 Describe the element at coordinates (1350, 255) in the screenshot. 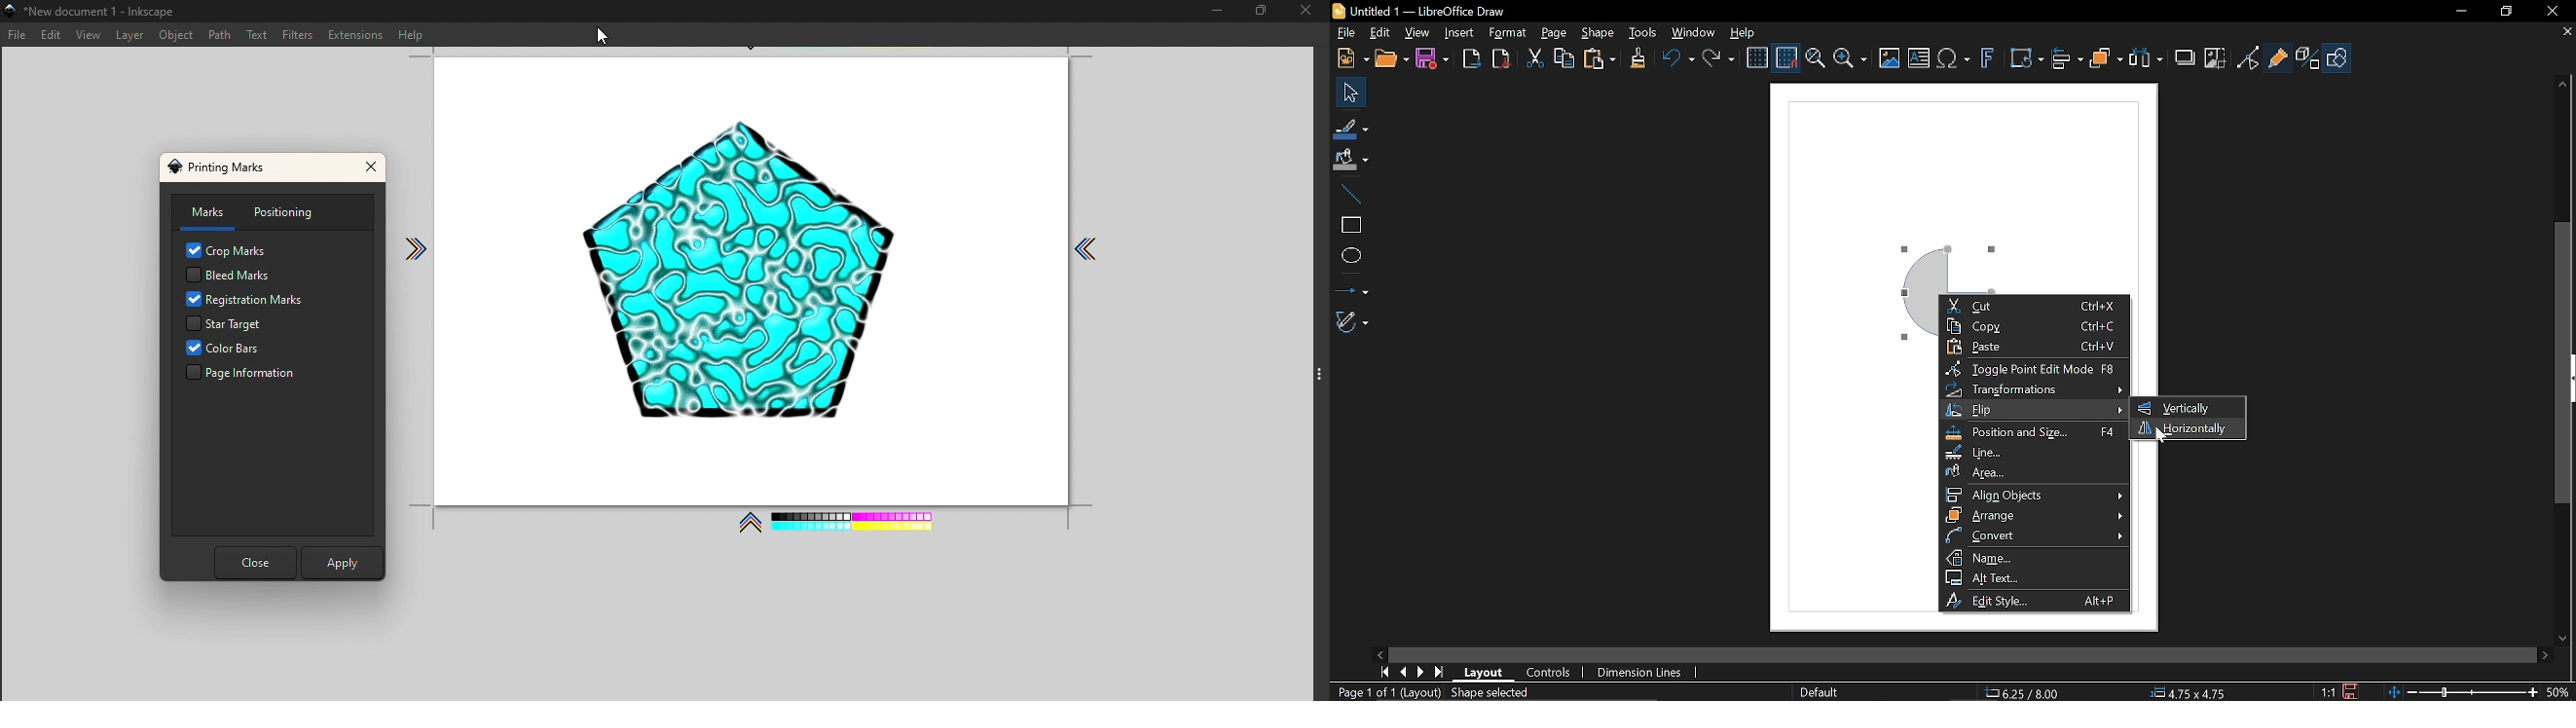

I see `Ellipse` at that location.